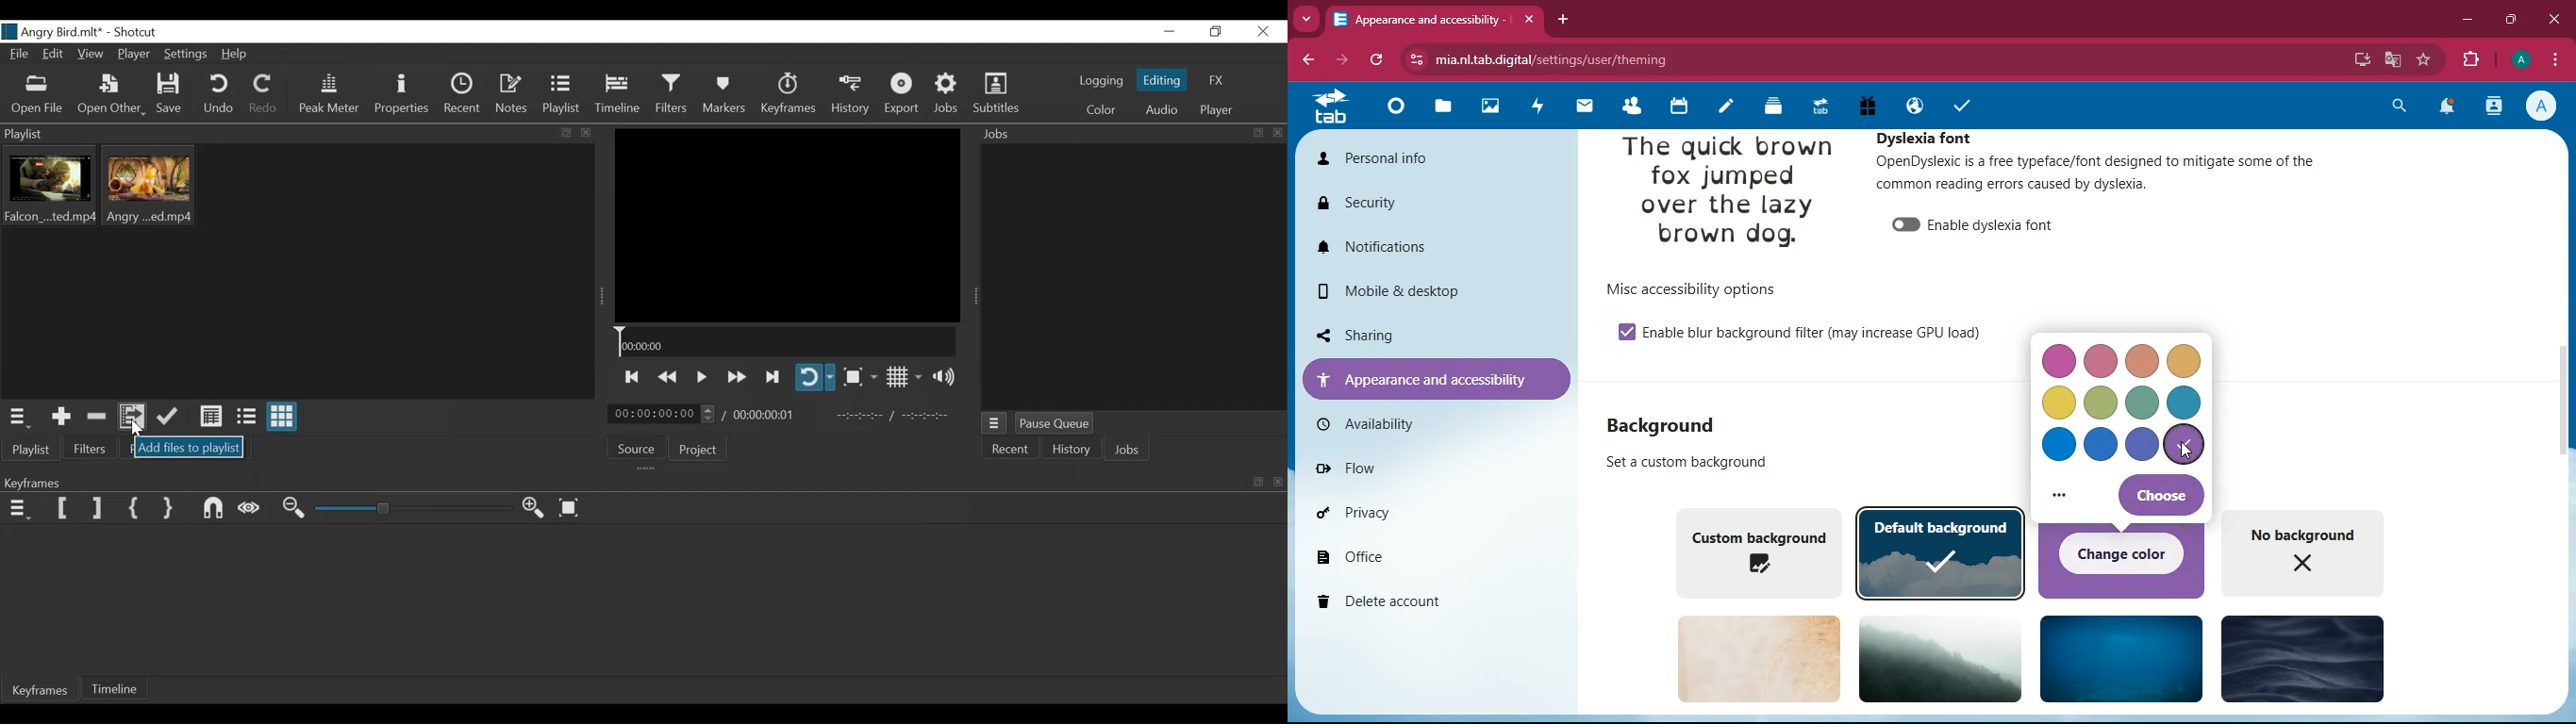 This screenshot has height=728, width=2576. I want to click on color, so click(2102, 402).